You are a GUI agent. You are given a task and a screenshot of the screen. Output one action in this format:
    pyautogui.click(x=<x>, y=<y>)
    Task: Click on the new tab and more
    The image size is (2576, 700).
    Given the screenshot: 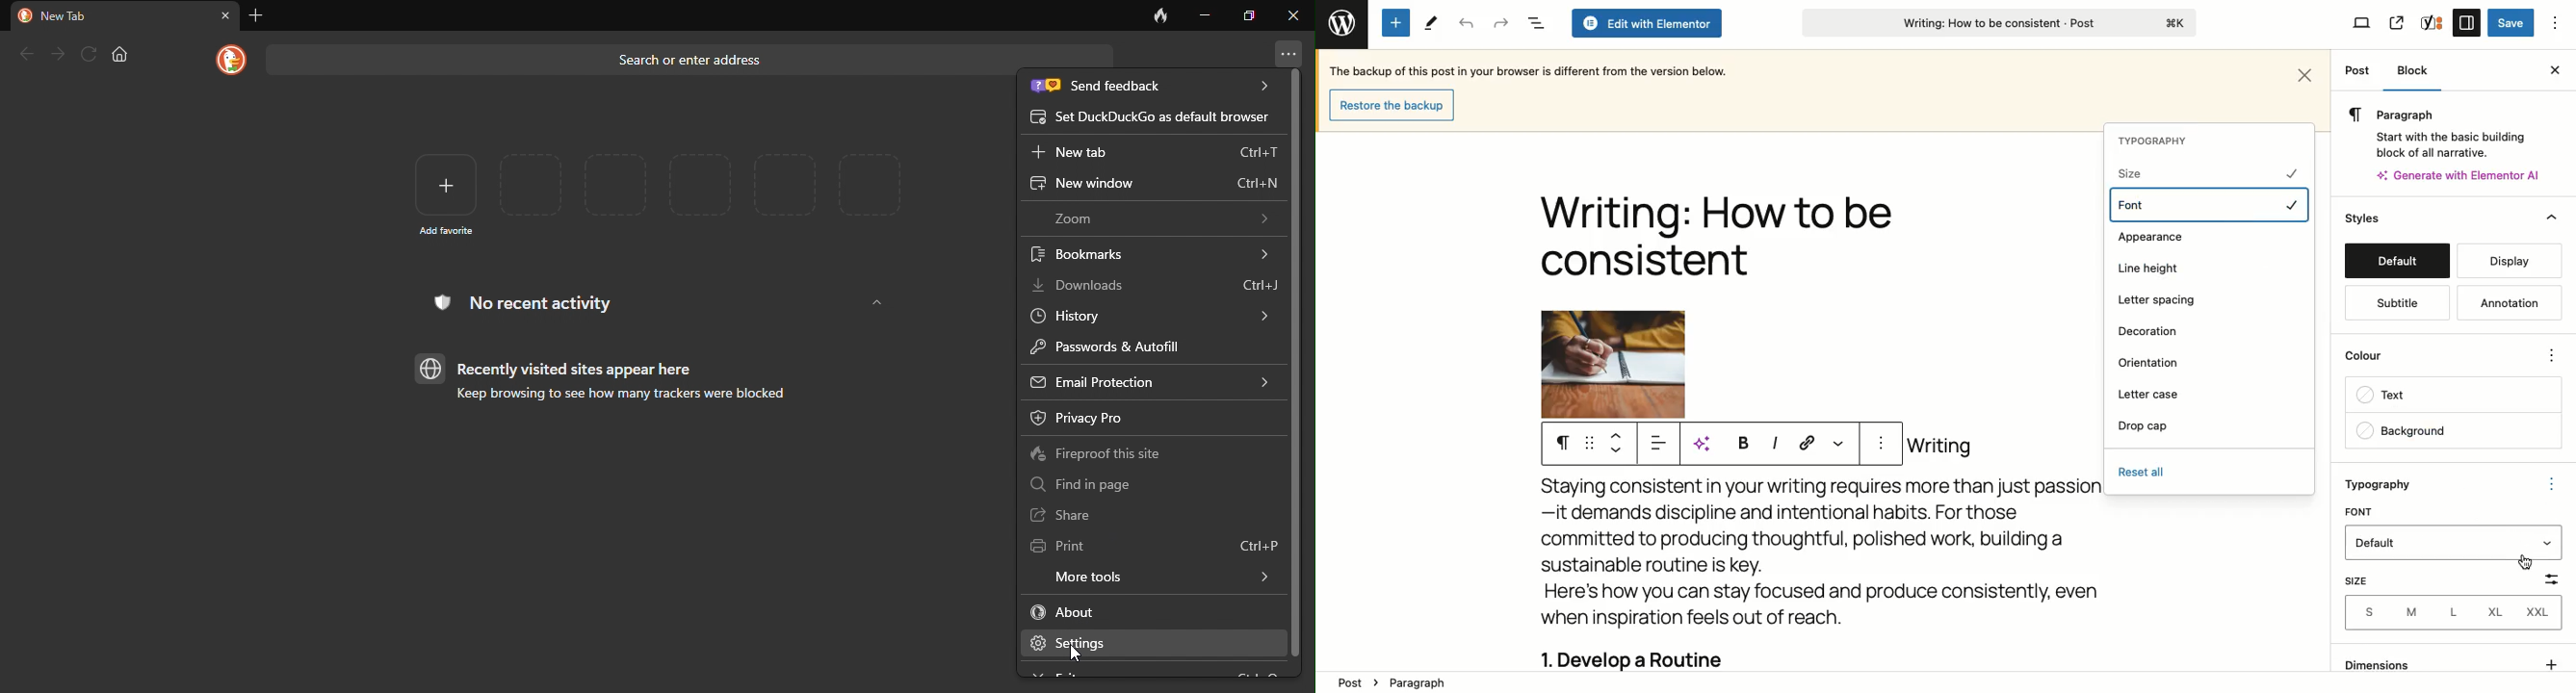 What is the action you would take?
    pyautogui.click(x=1288, y=53)
    